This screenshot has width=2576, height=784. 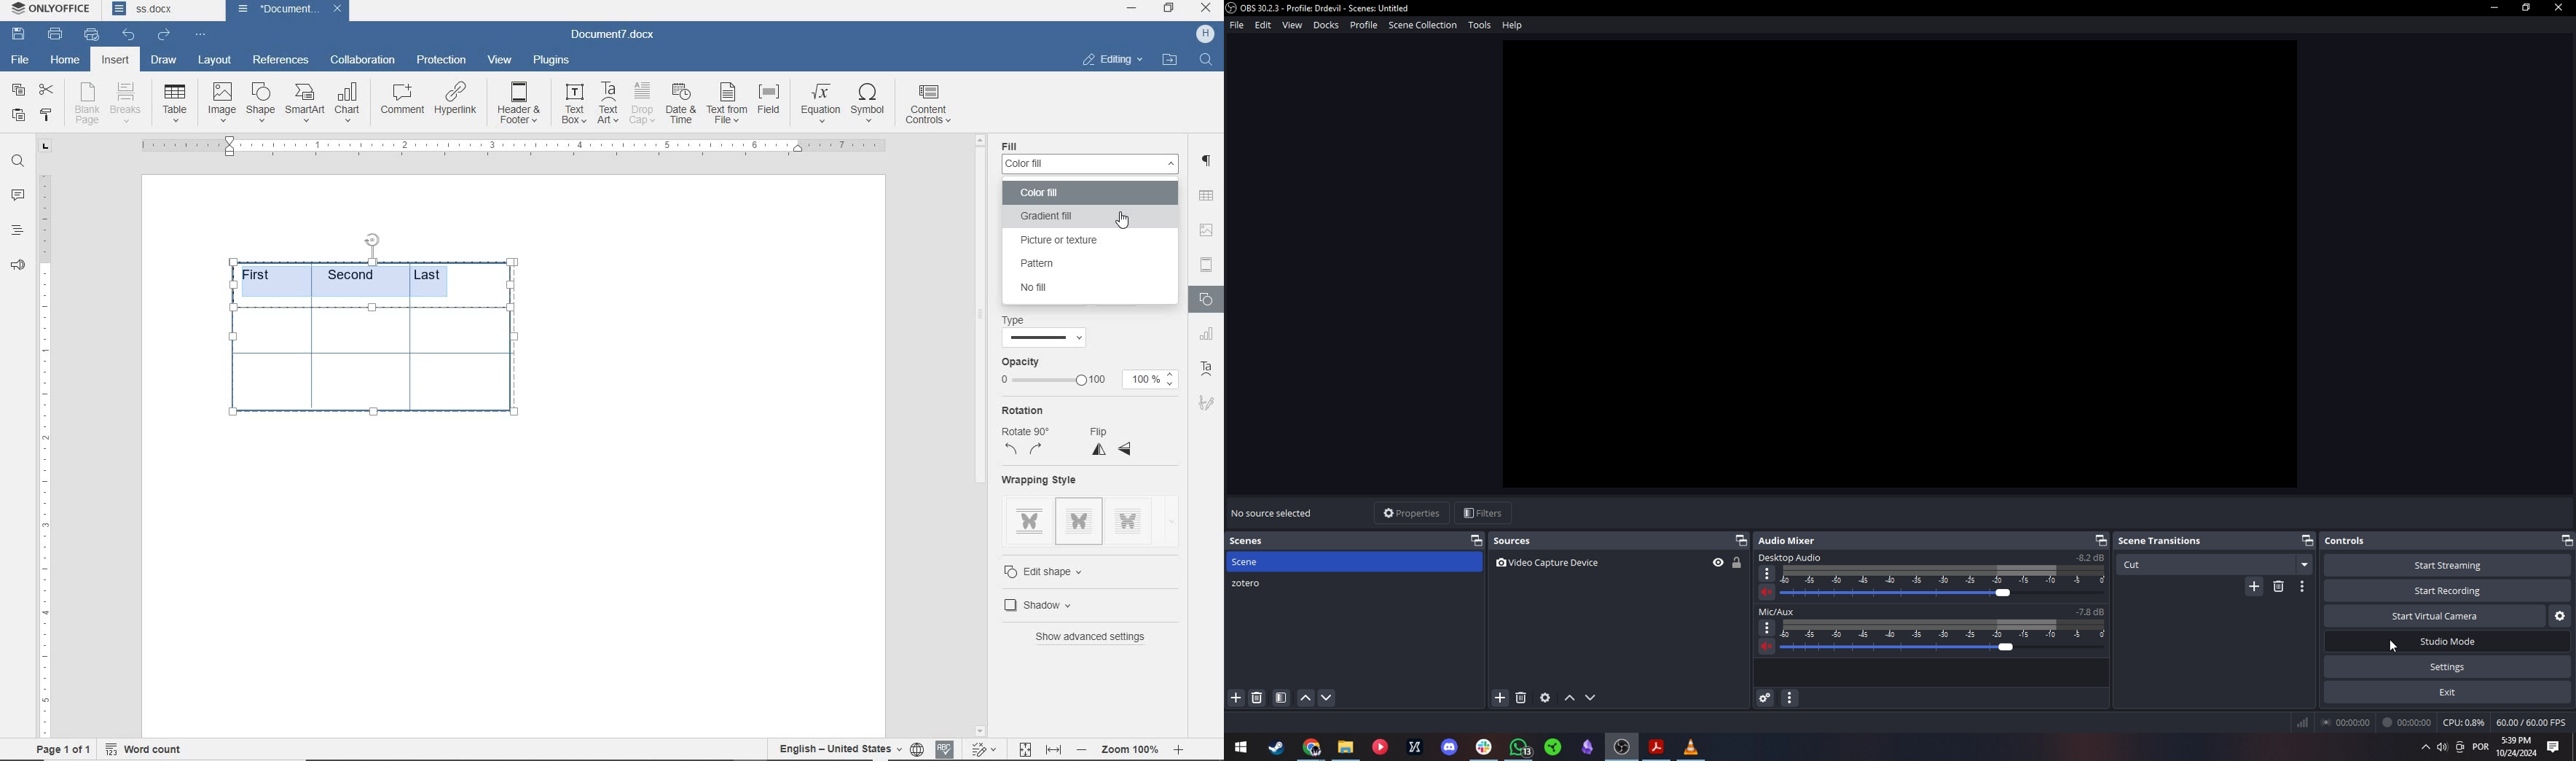 I want to click on picture or text, so click(x=1087, y=241).